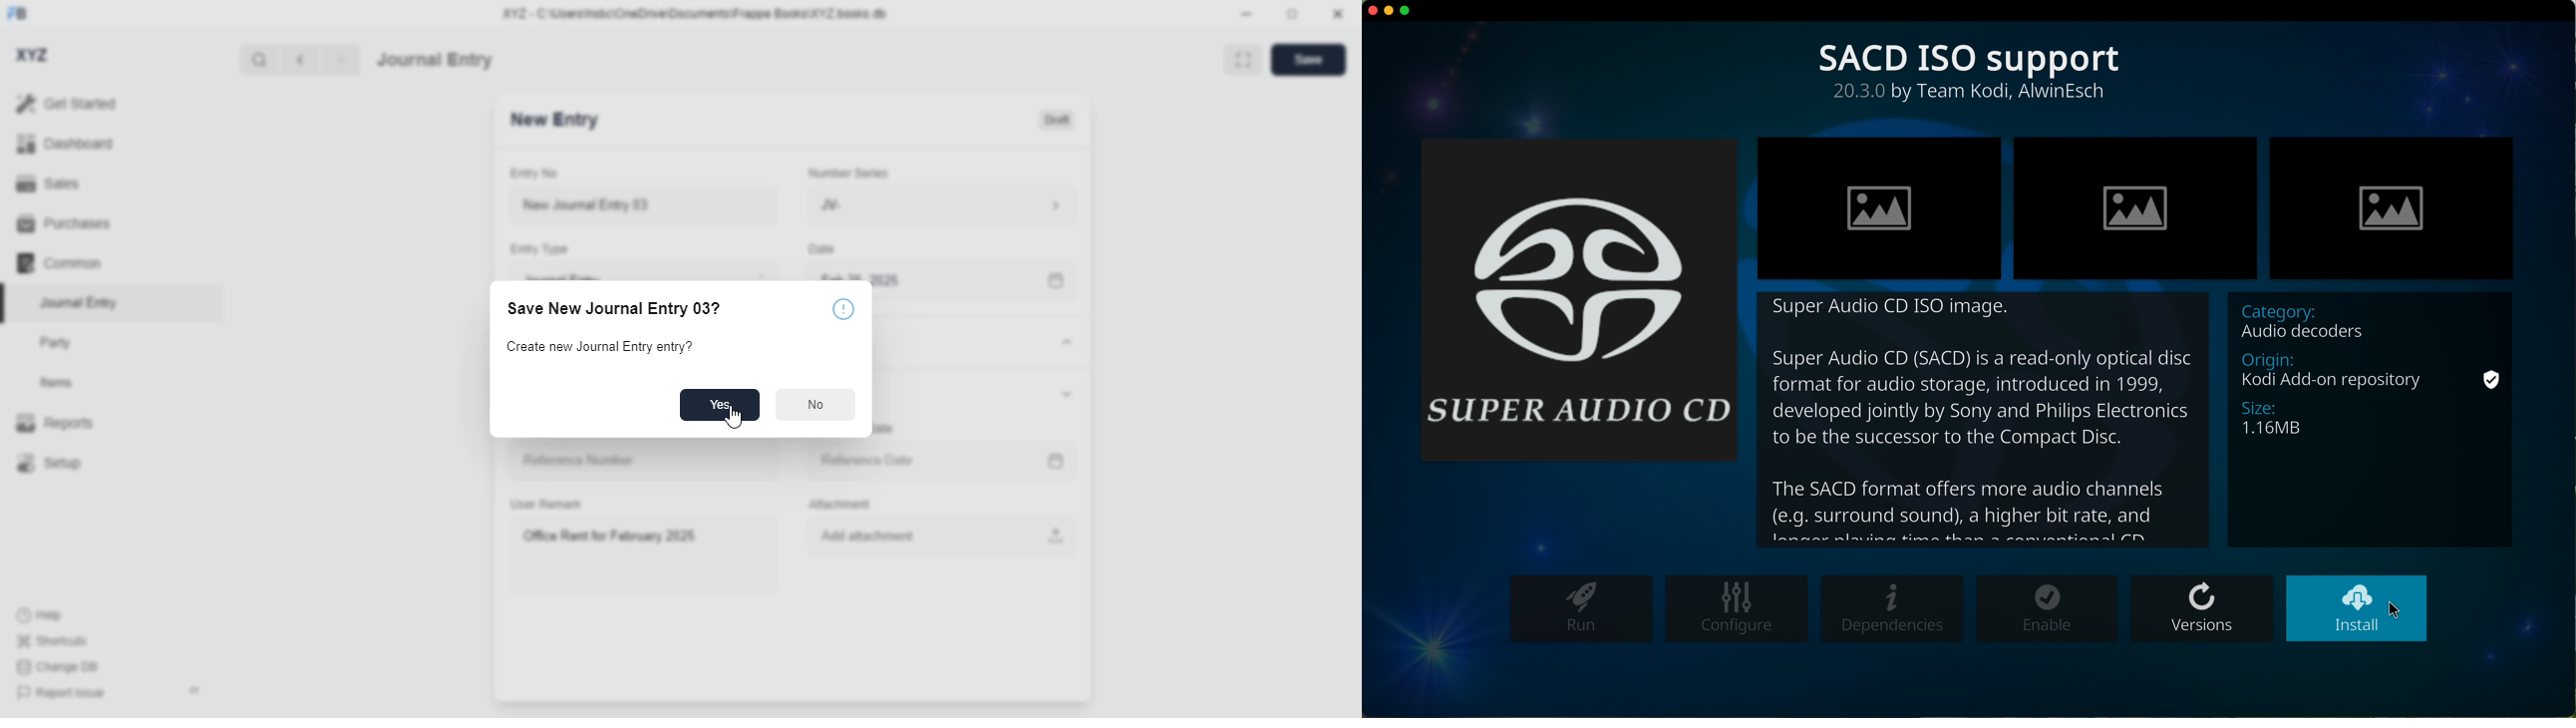 Image resolution: width=2576 pixels, height=728 pixels. I want to click on purchases, so click(65, 223).